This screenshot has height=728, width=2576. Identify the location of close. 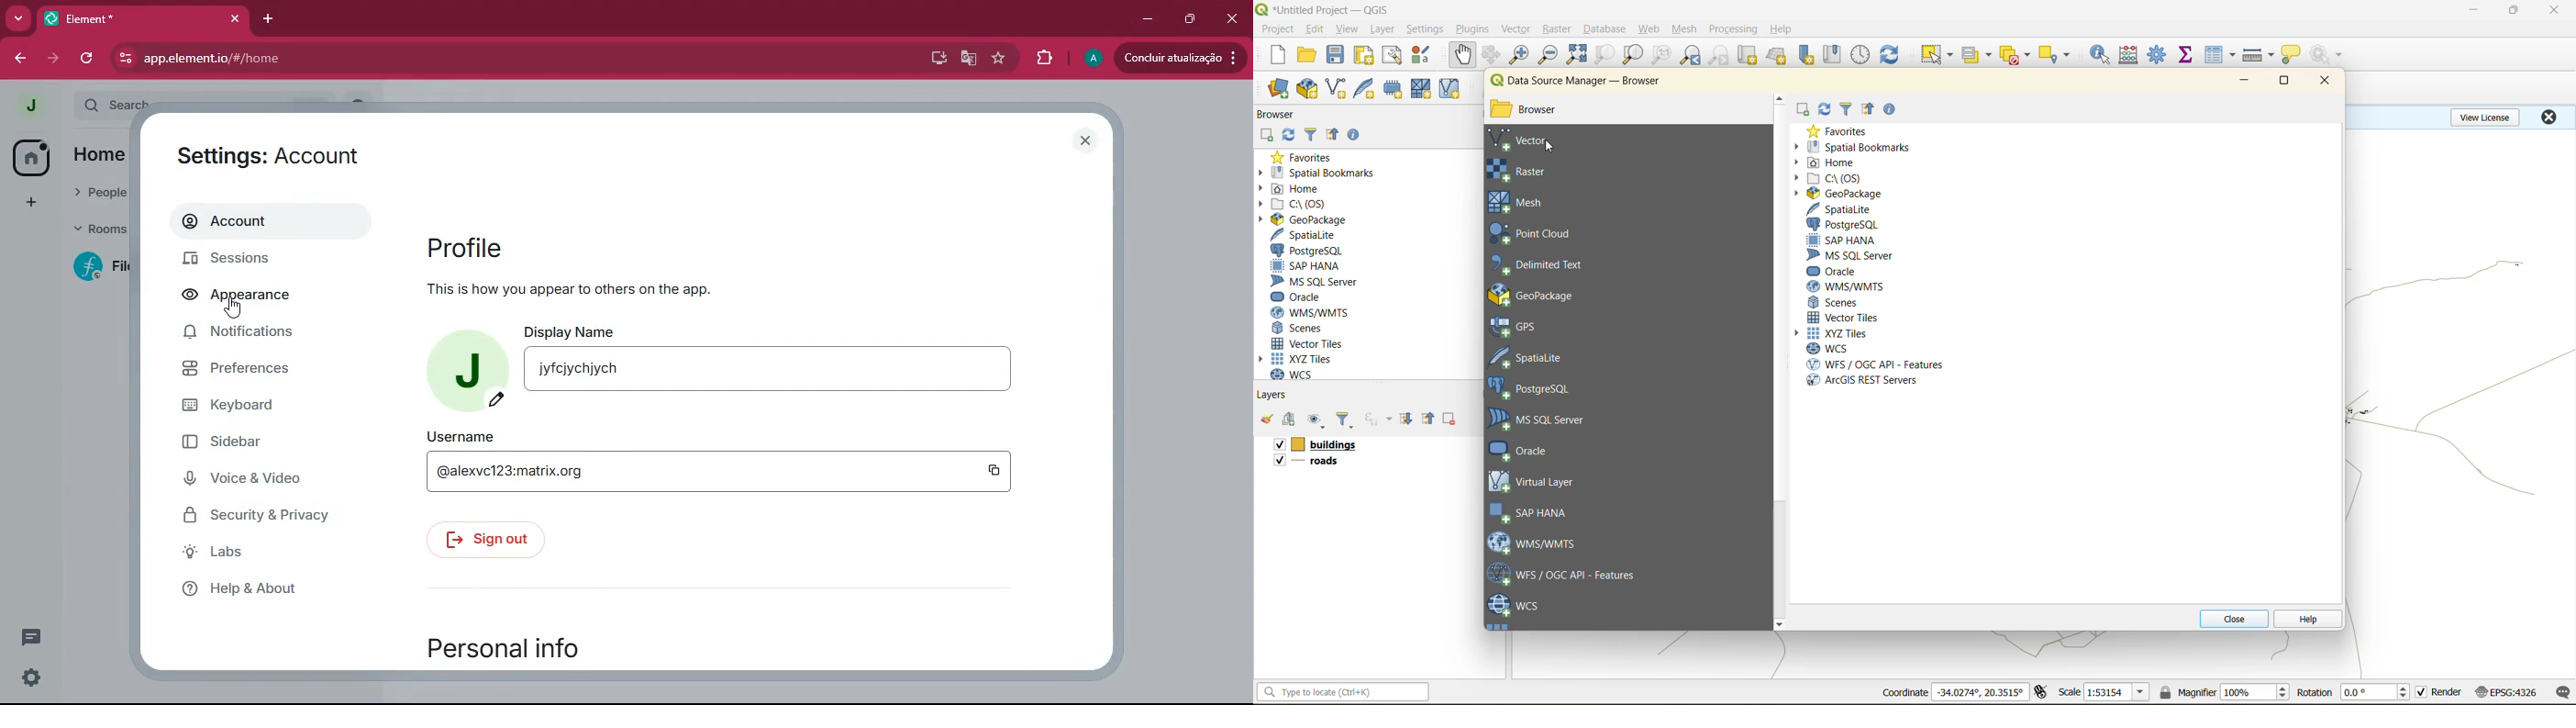
(1229, 17).